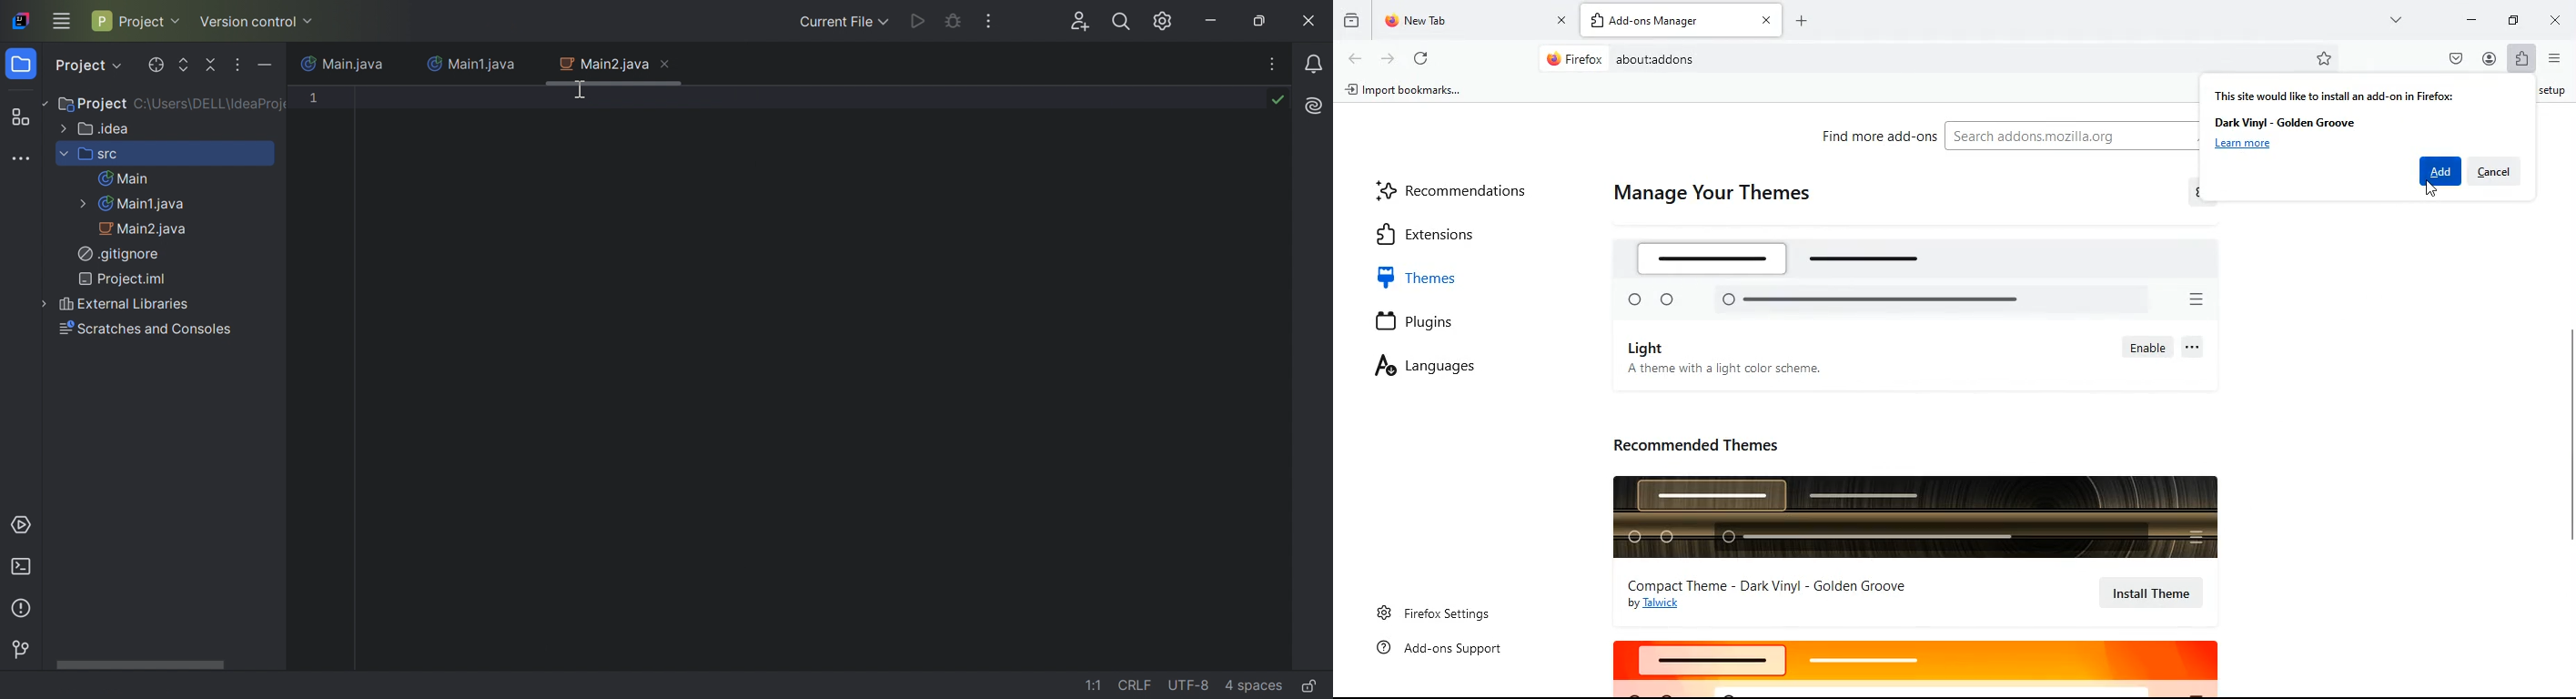  I want to click on about:addons, so click(1654, 60).